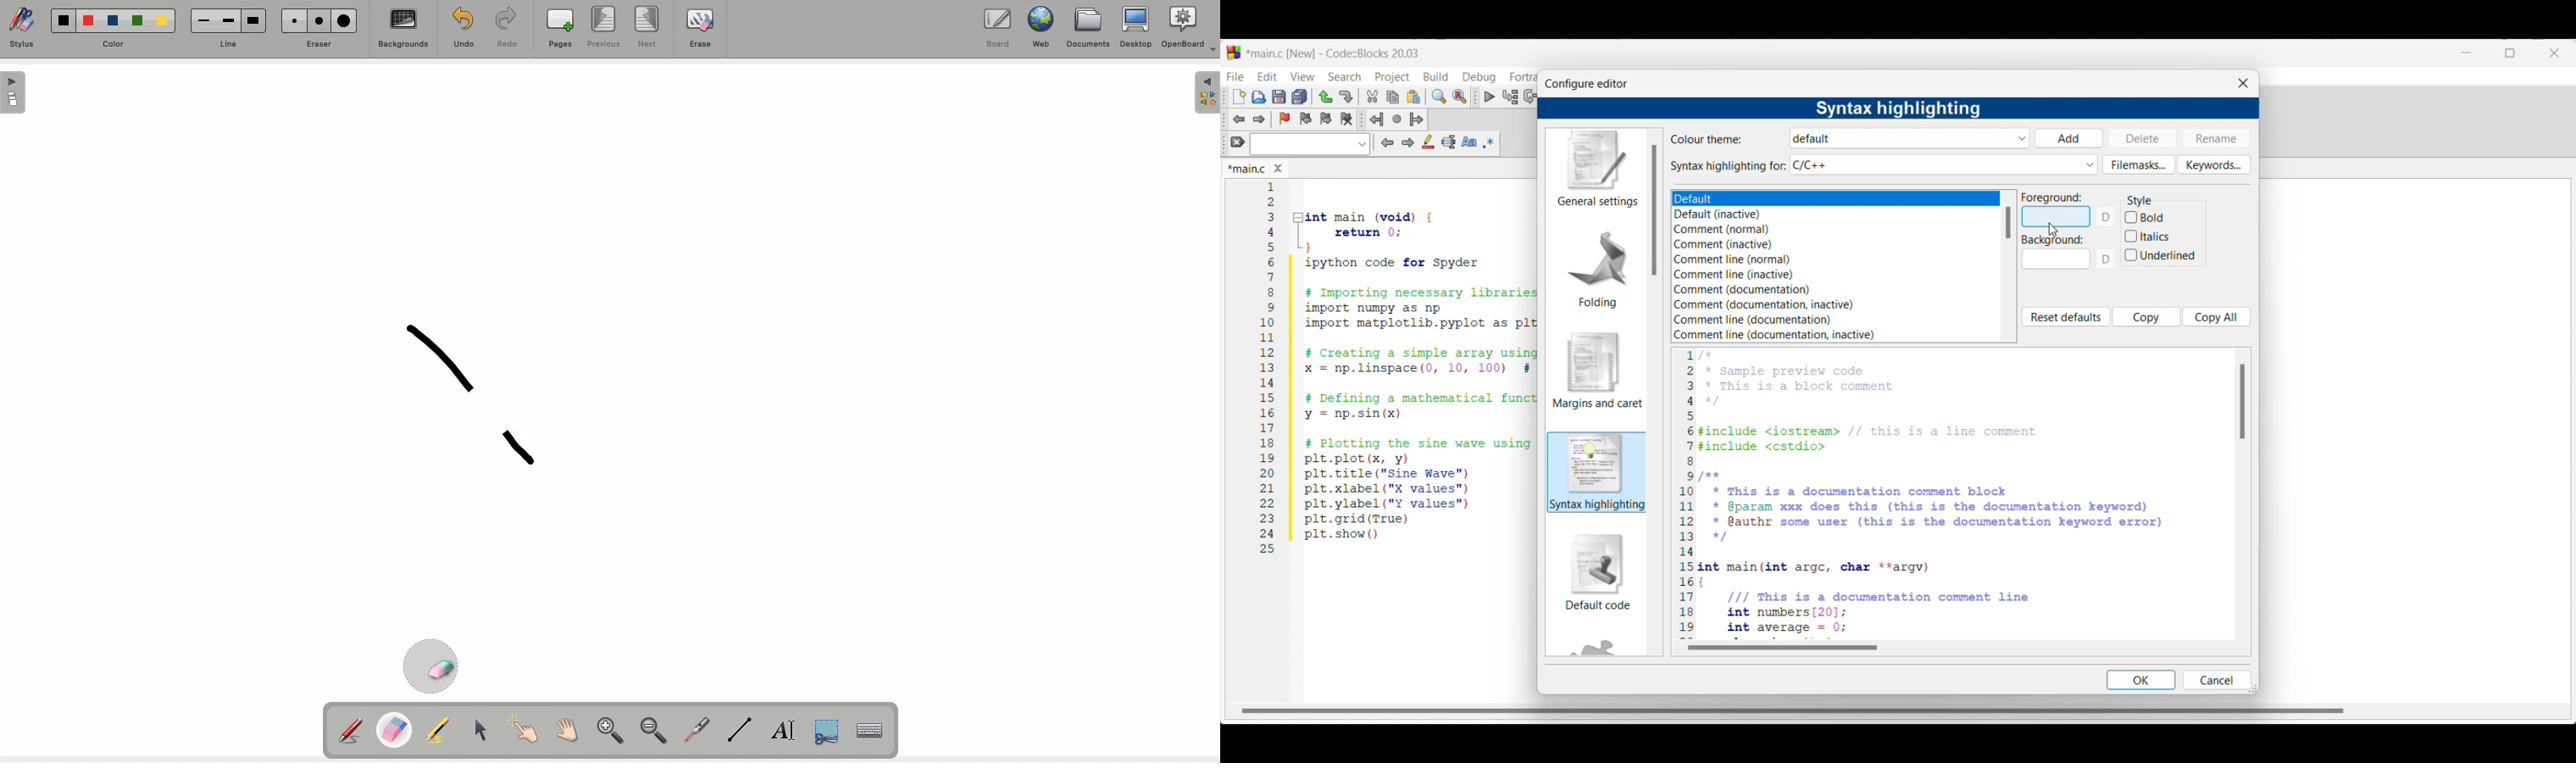  Describe the element at coordinates (2008, 223) in the screenshot. I see `Vertical slide bar` at that location.